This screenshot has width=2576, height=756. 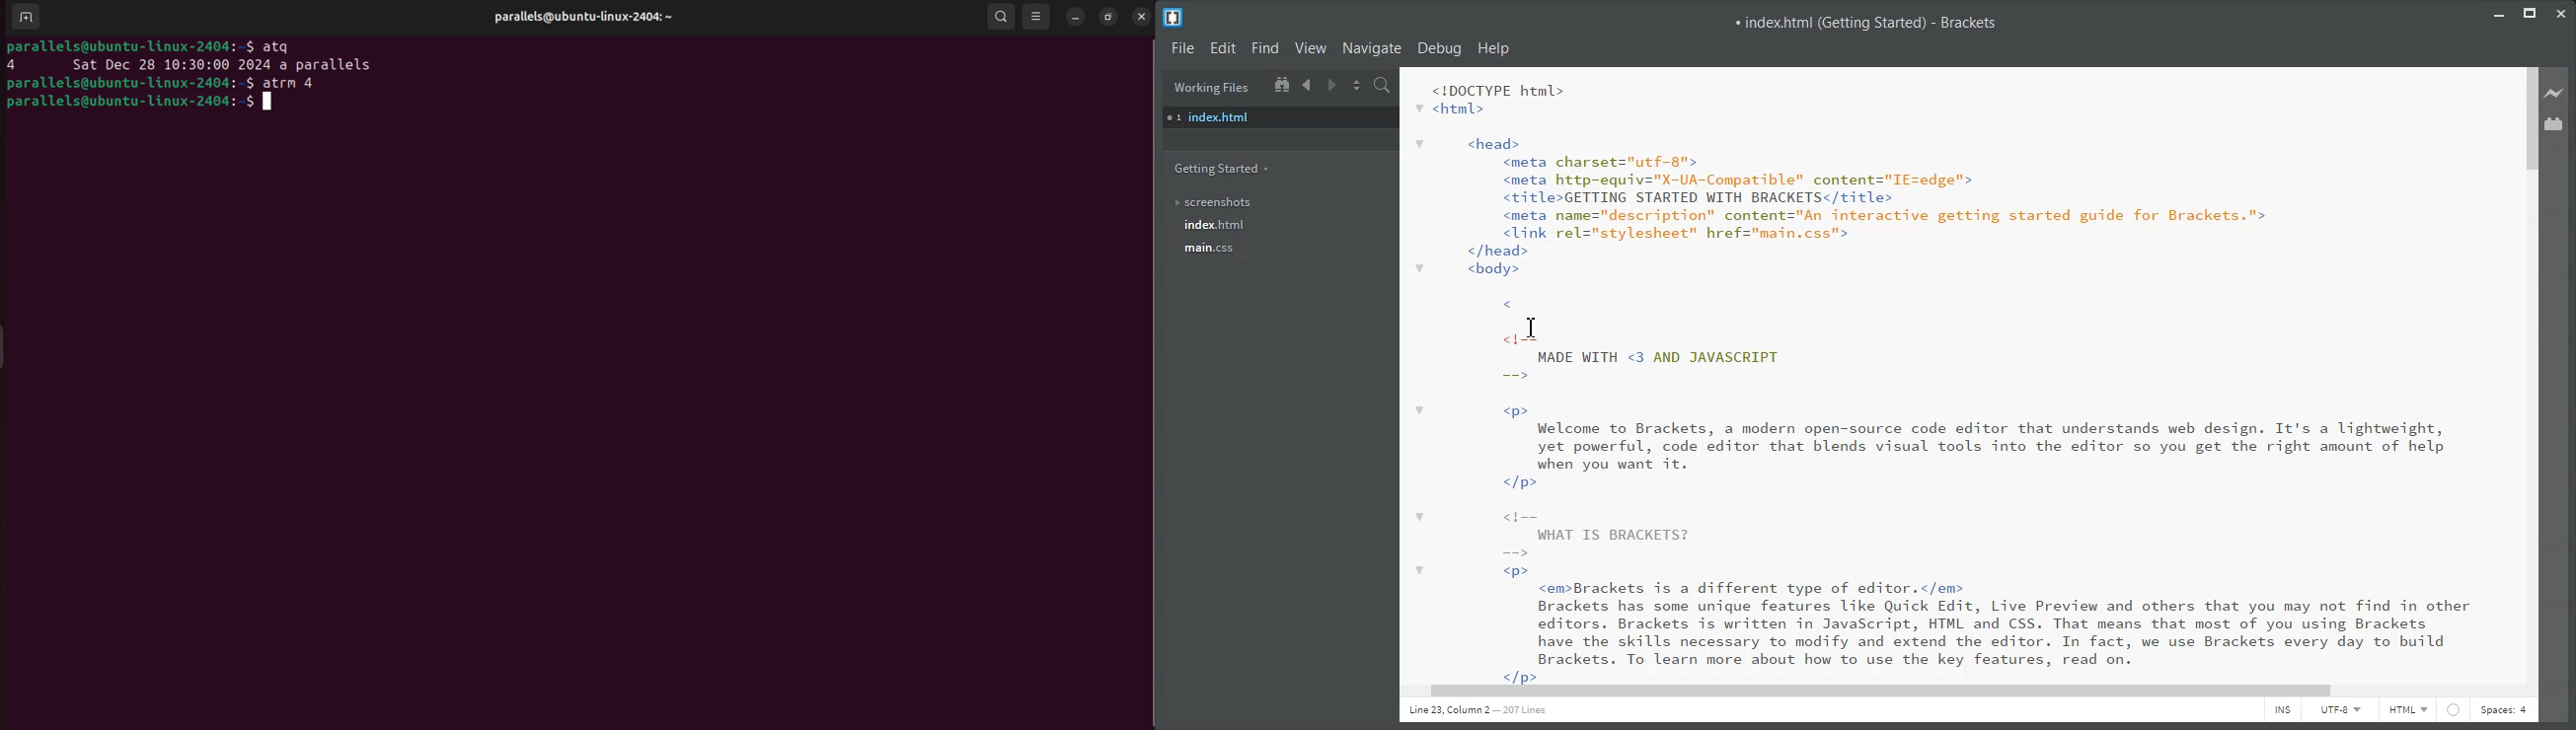 What do you see at coordinates (297, 81) in the screenshot?
I see `Atrm 4` at bounding box center [297, 81].